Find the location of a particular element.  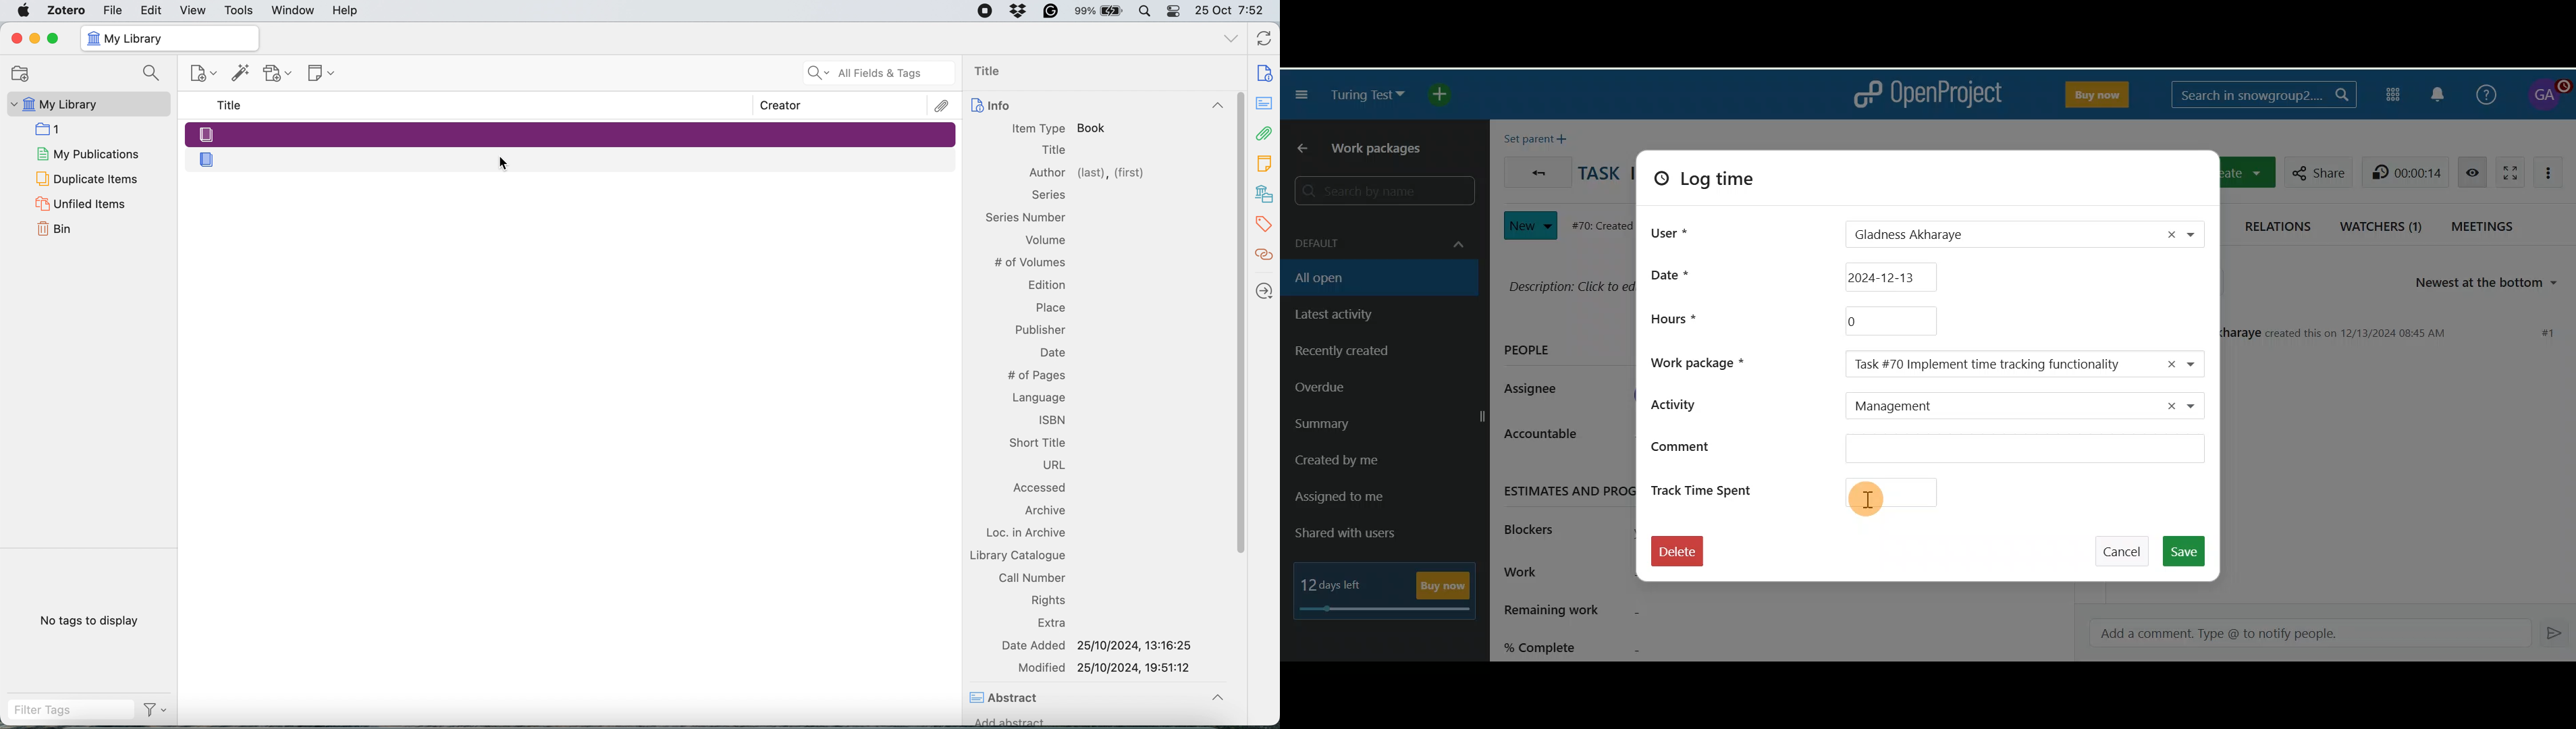

Notification centre is located at coordinates (2439, 93).